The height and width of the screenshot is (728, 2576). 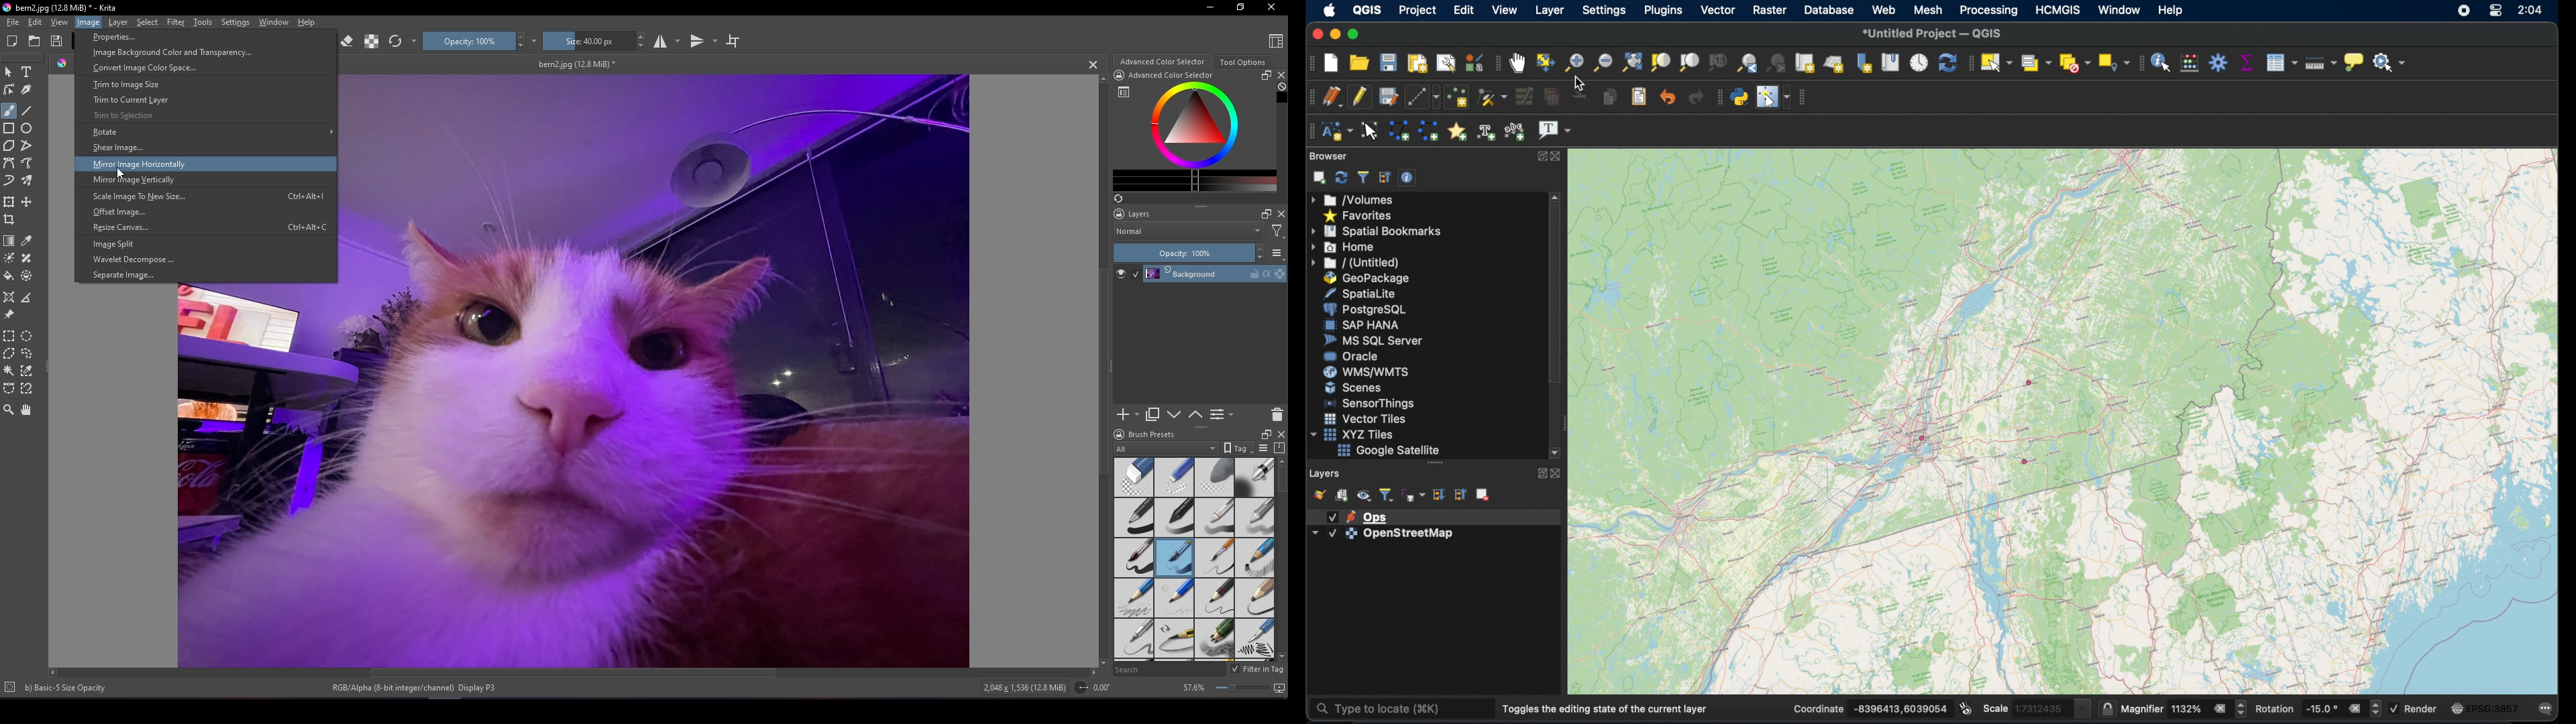 I want to click on postgresql, so click(x=1362, y=308).